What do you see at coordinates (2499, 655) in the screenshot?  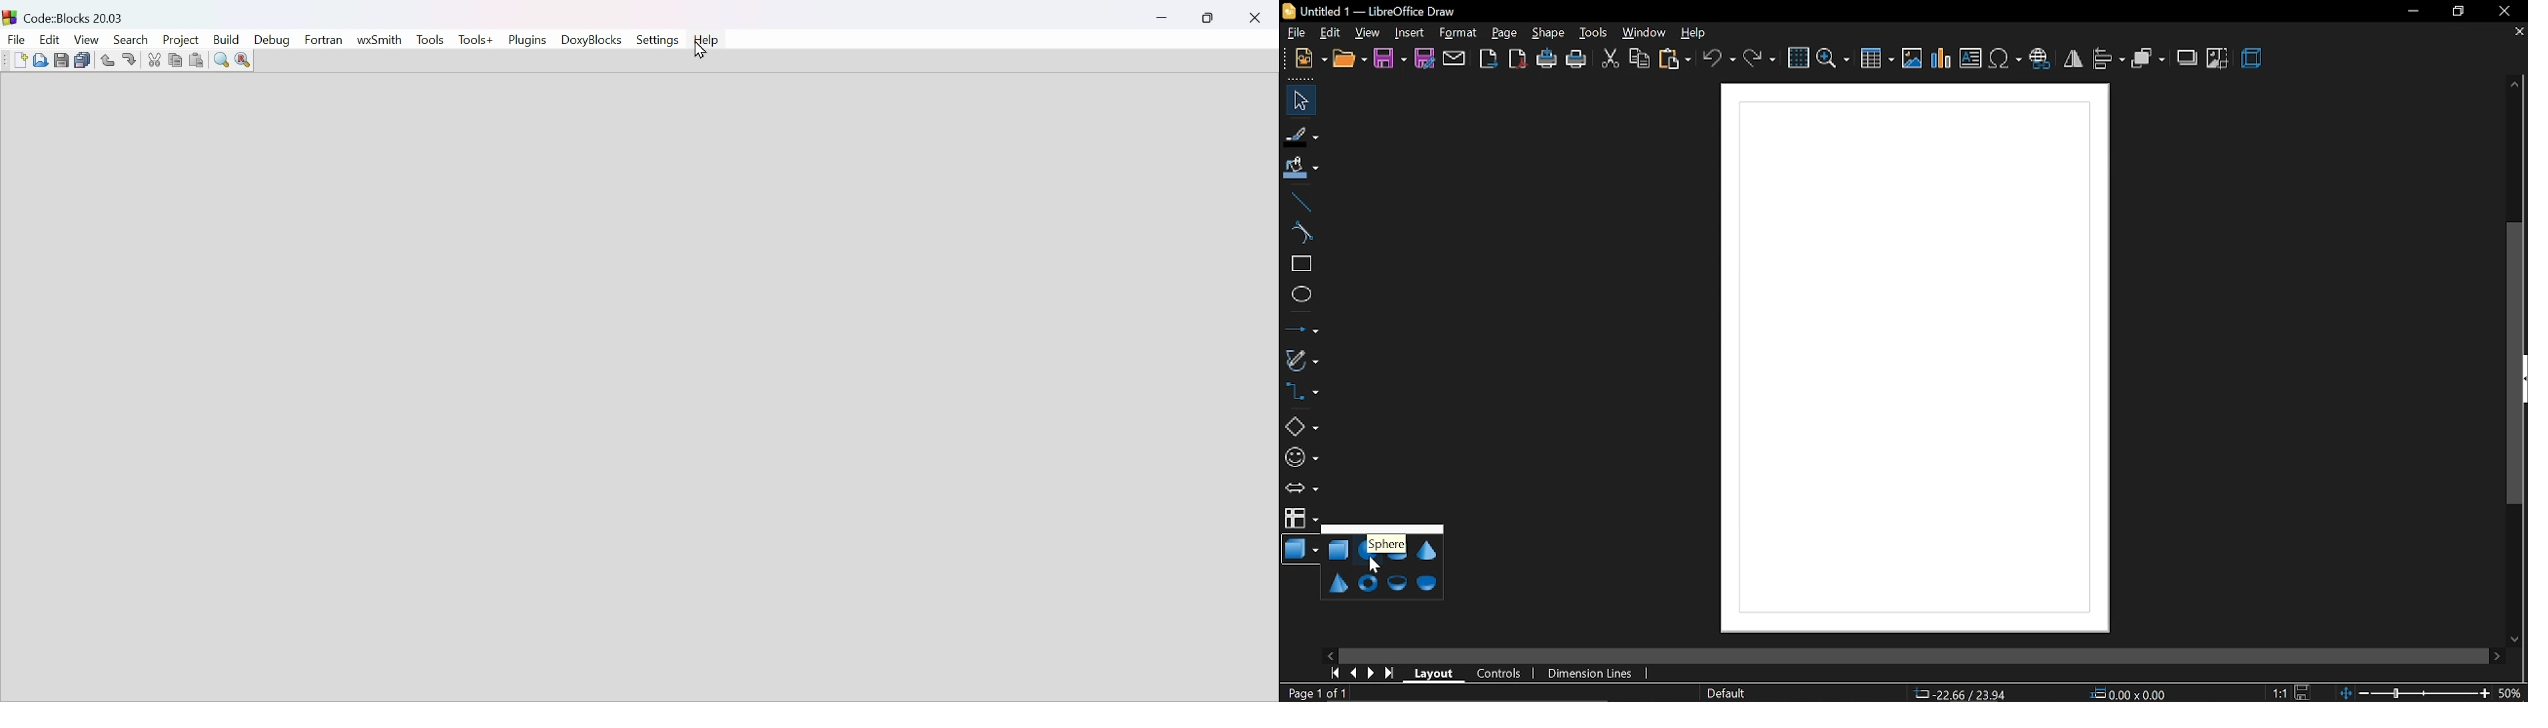 I see `move right` at bounding box center [2499, 655].